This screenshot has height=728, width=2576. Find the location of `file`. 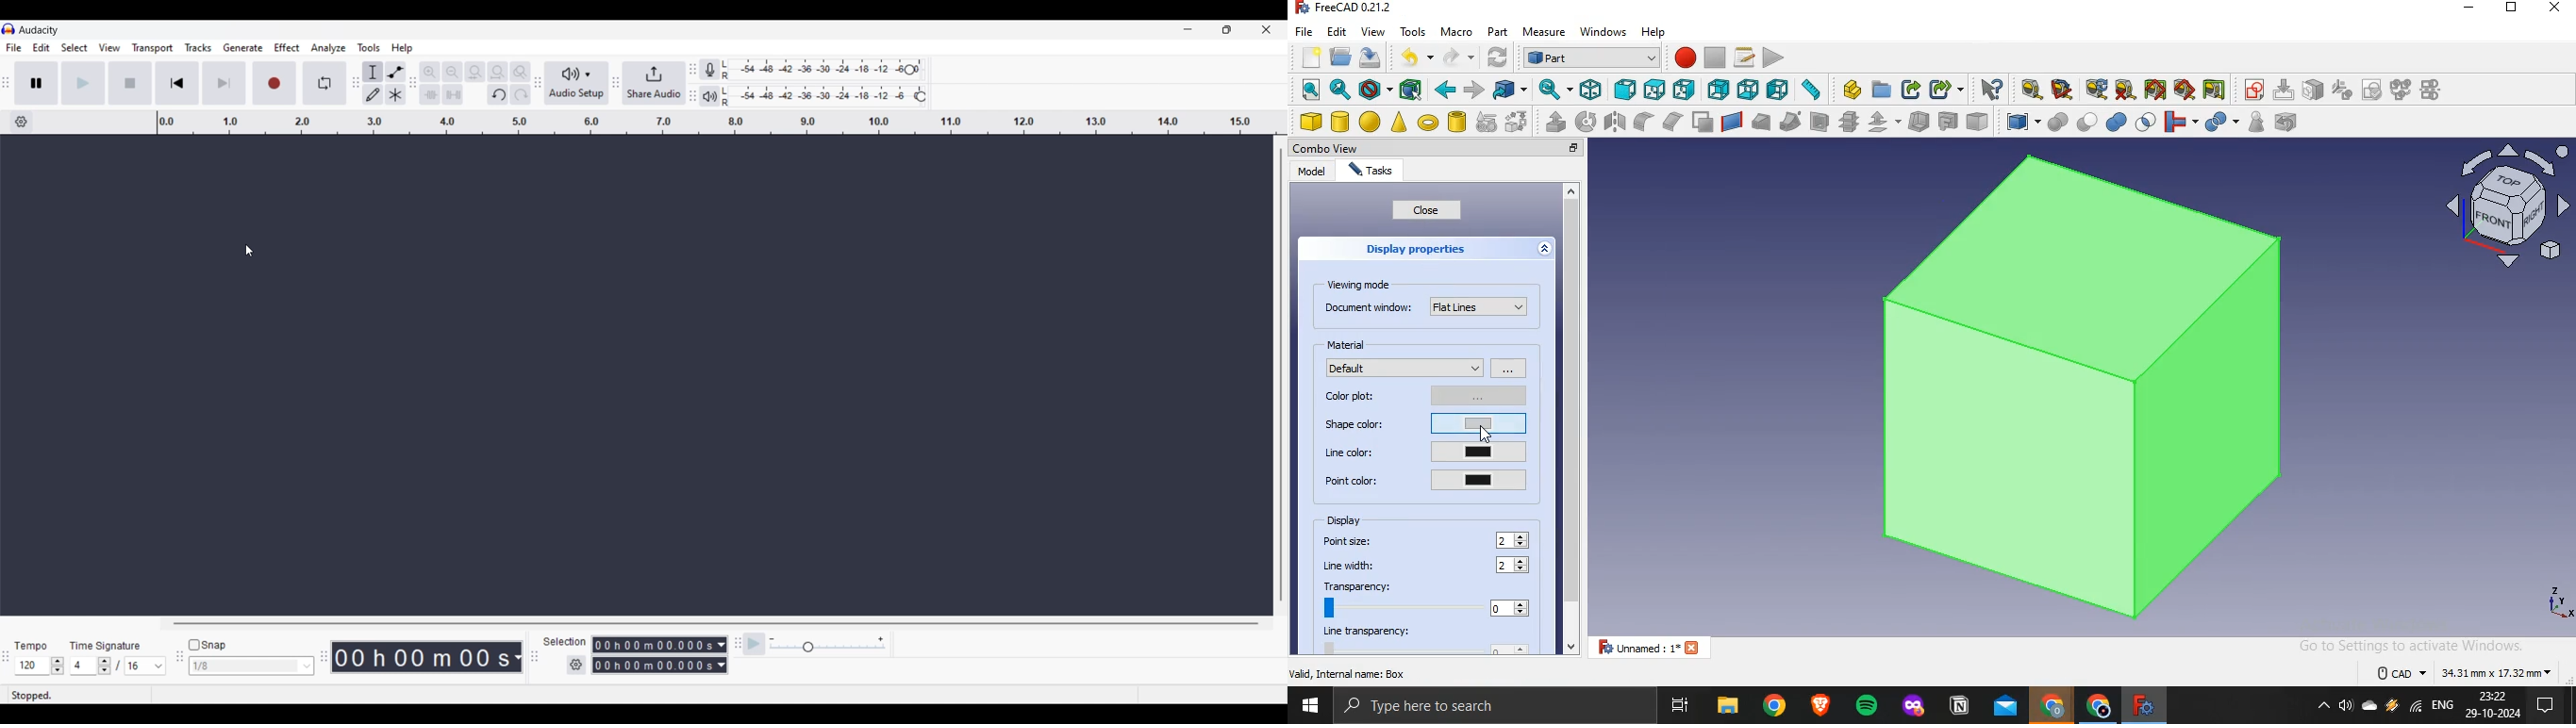

file is located at coordinates (1305, 30).